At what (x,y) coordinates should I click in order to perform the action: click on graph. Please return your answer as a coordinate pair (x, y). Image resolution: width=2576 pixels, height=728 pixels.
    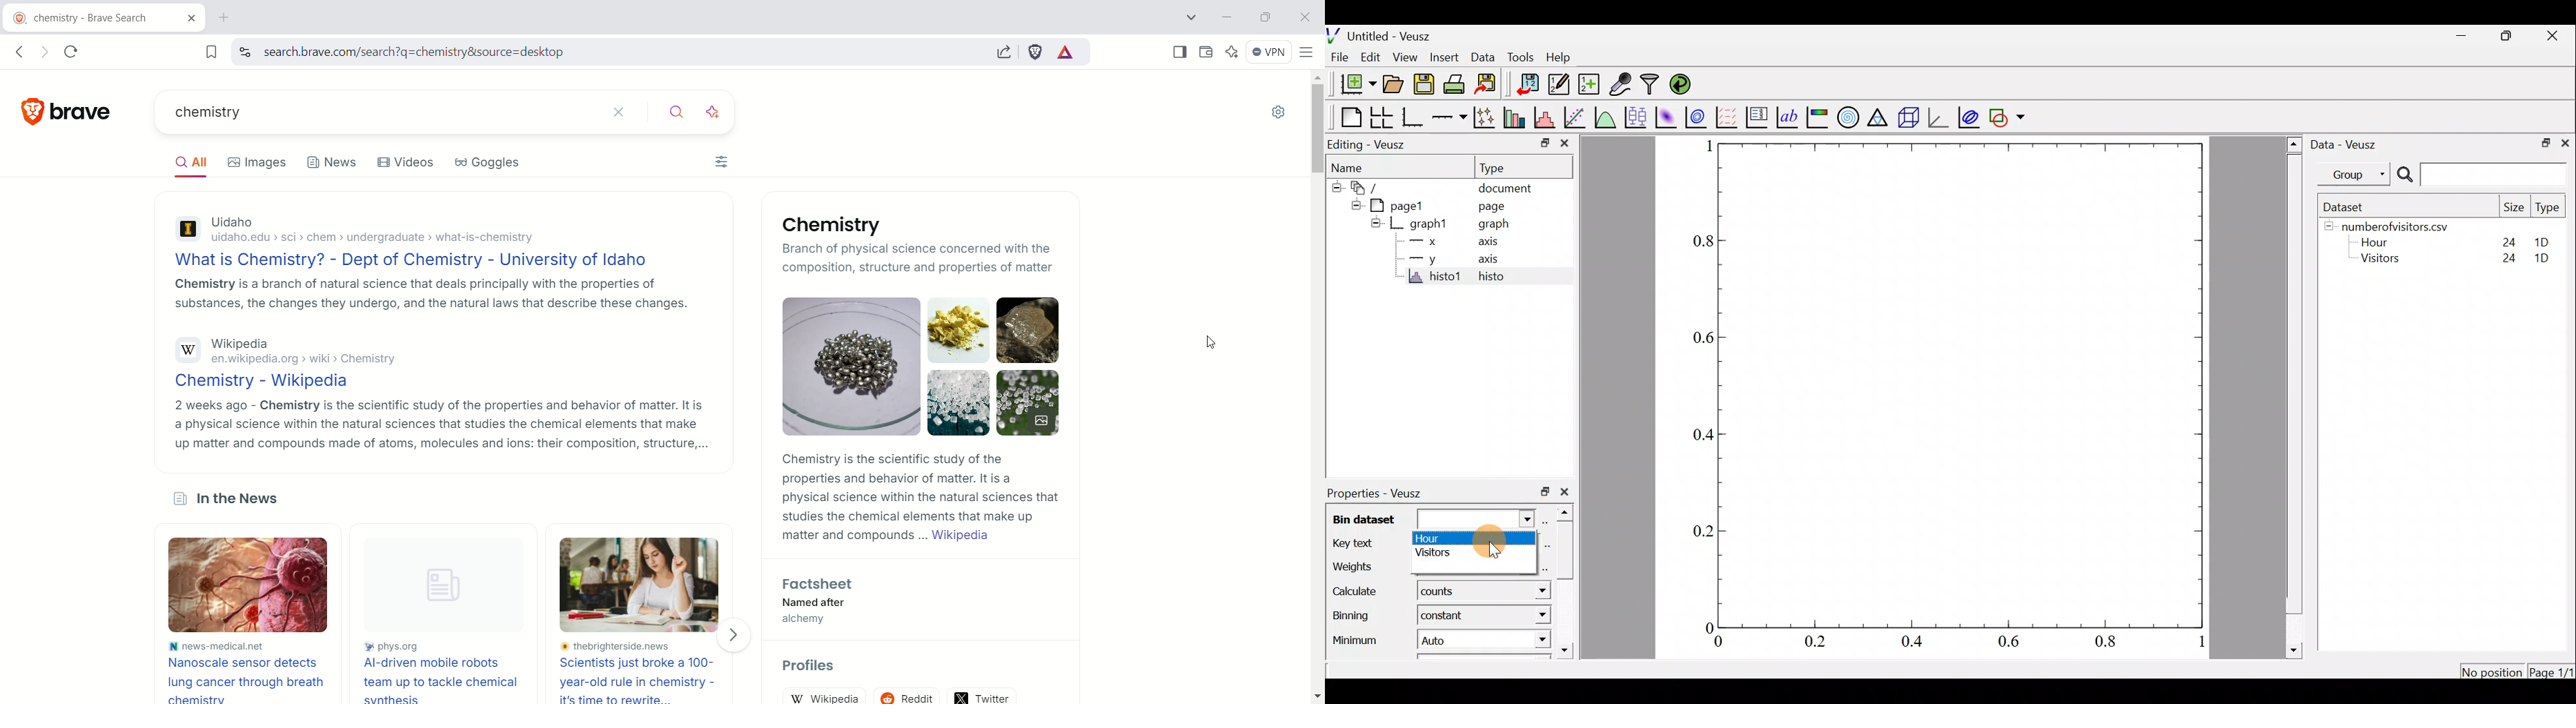
    Looking at the image, I should click on (1498, 226).